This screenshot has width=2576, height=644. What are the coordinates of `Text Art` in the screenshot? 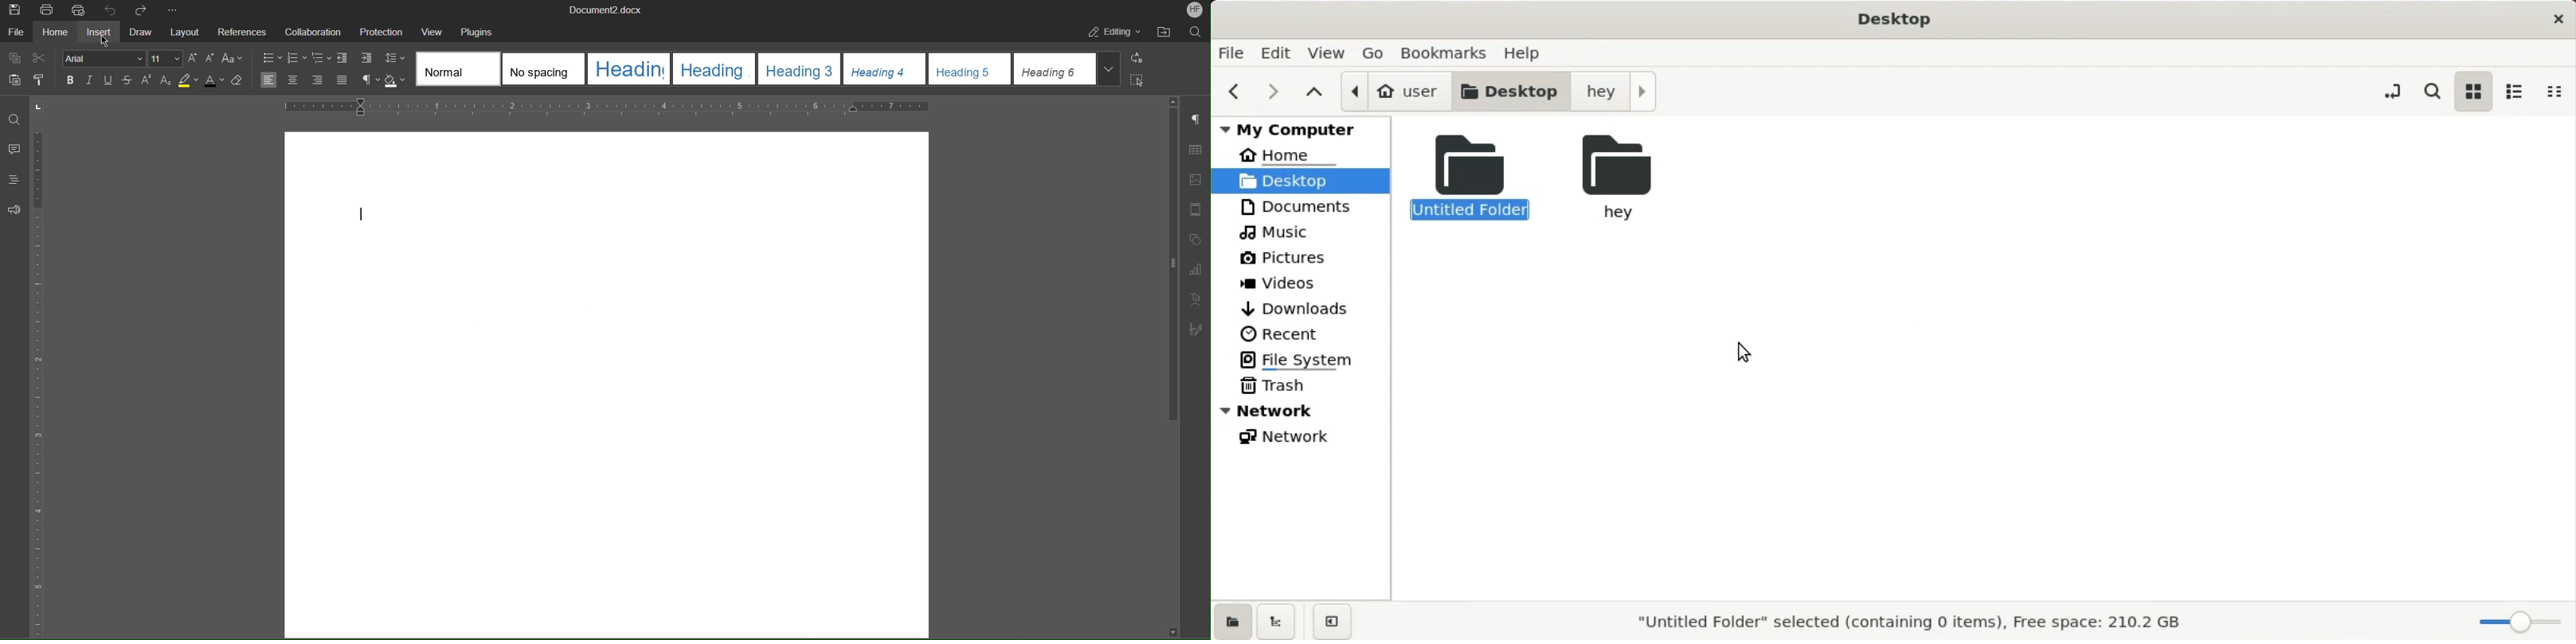 It's located at (1195, 299).